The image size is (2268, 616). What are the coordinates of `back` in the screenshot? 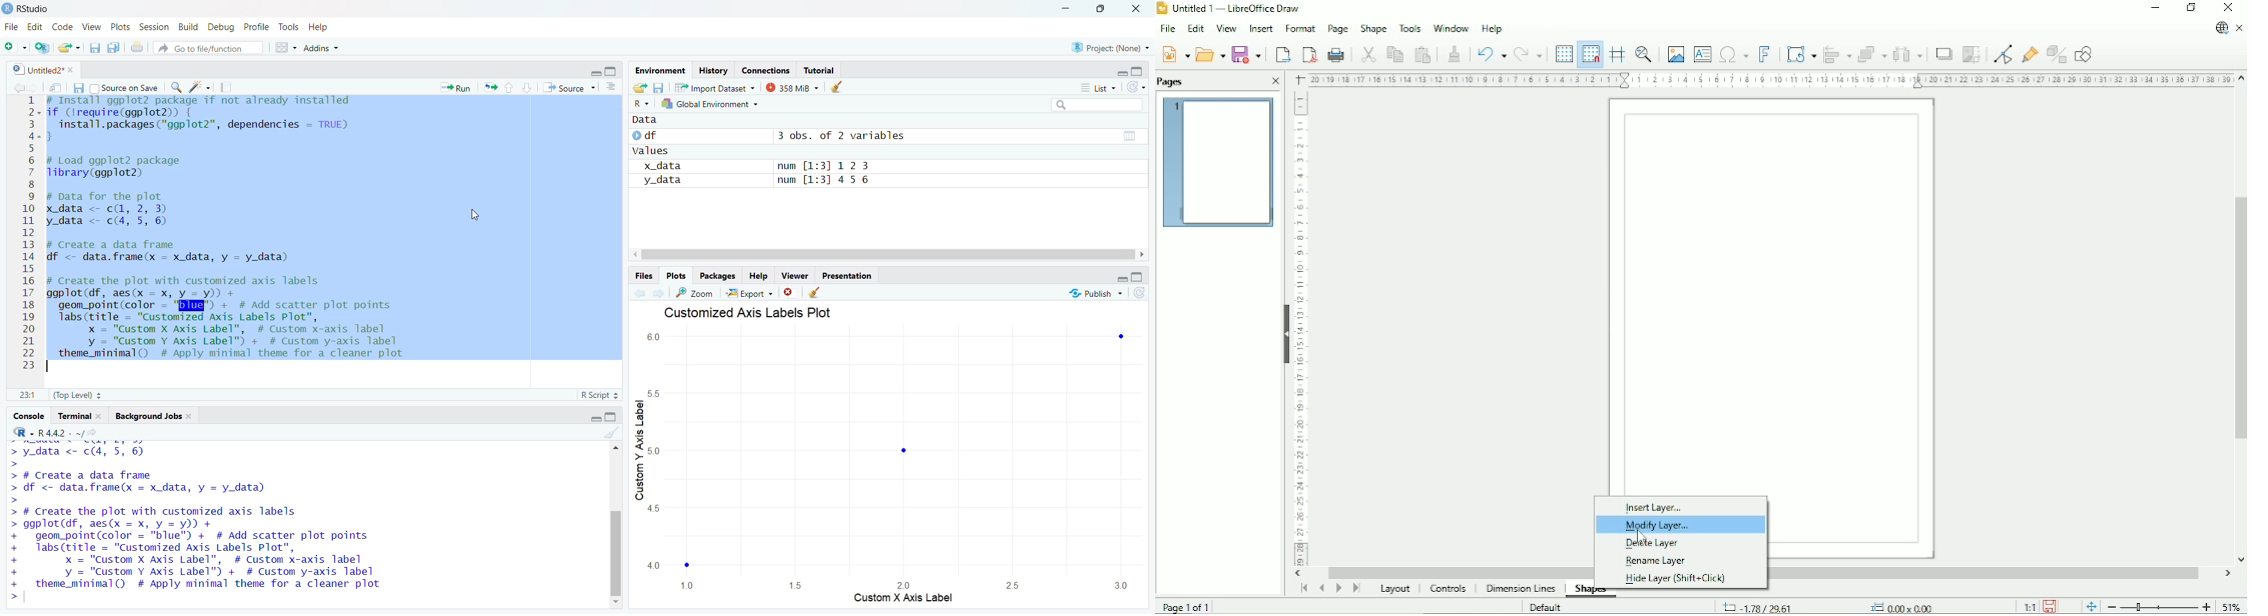 It's located at (638, 294).